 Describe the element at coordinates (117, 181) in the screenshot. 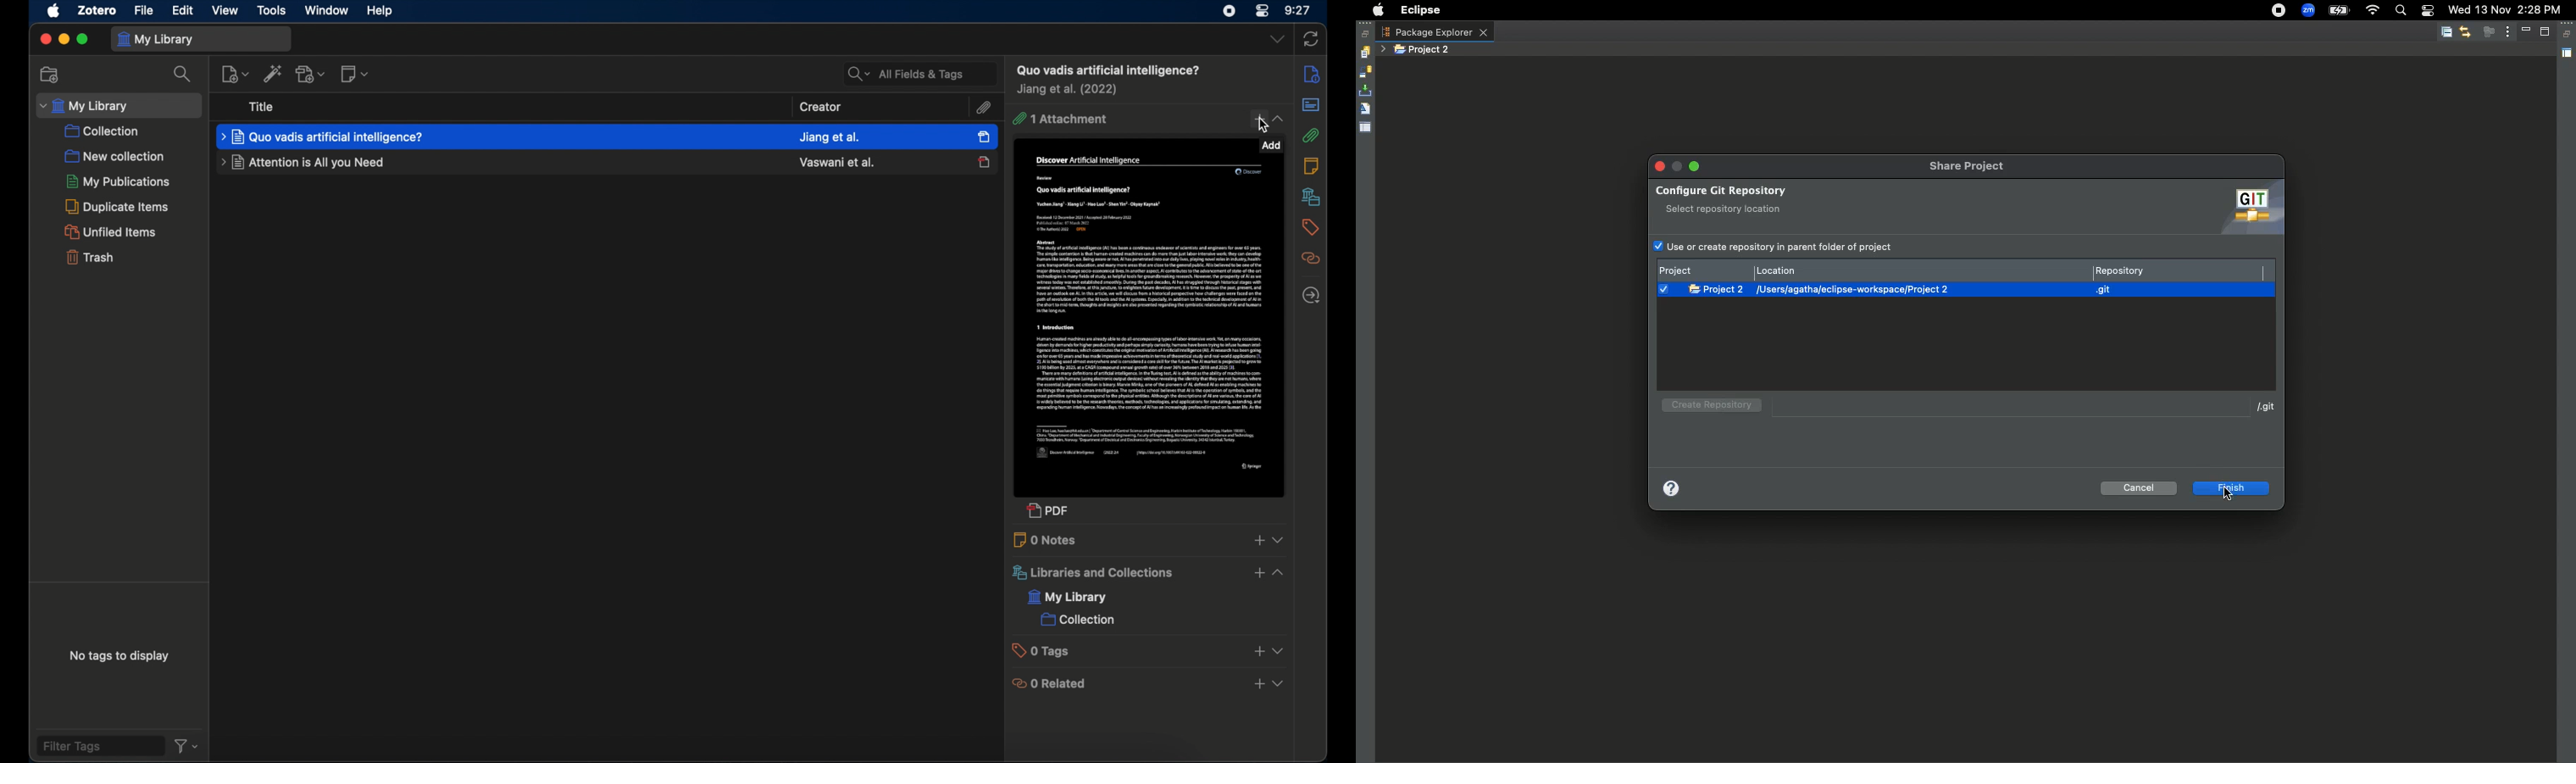

I see `my publications` at that location.